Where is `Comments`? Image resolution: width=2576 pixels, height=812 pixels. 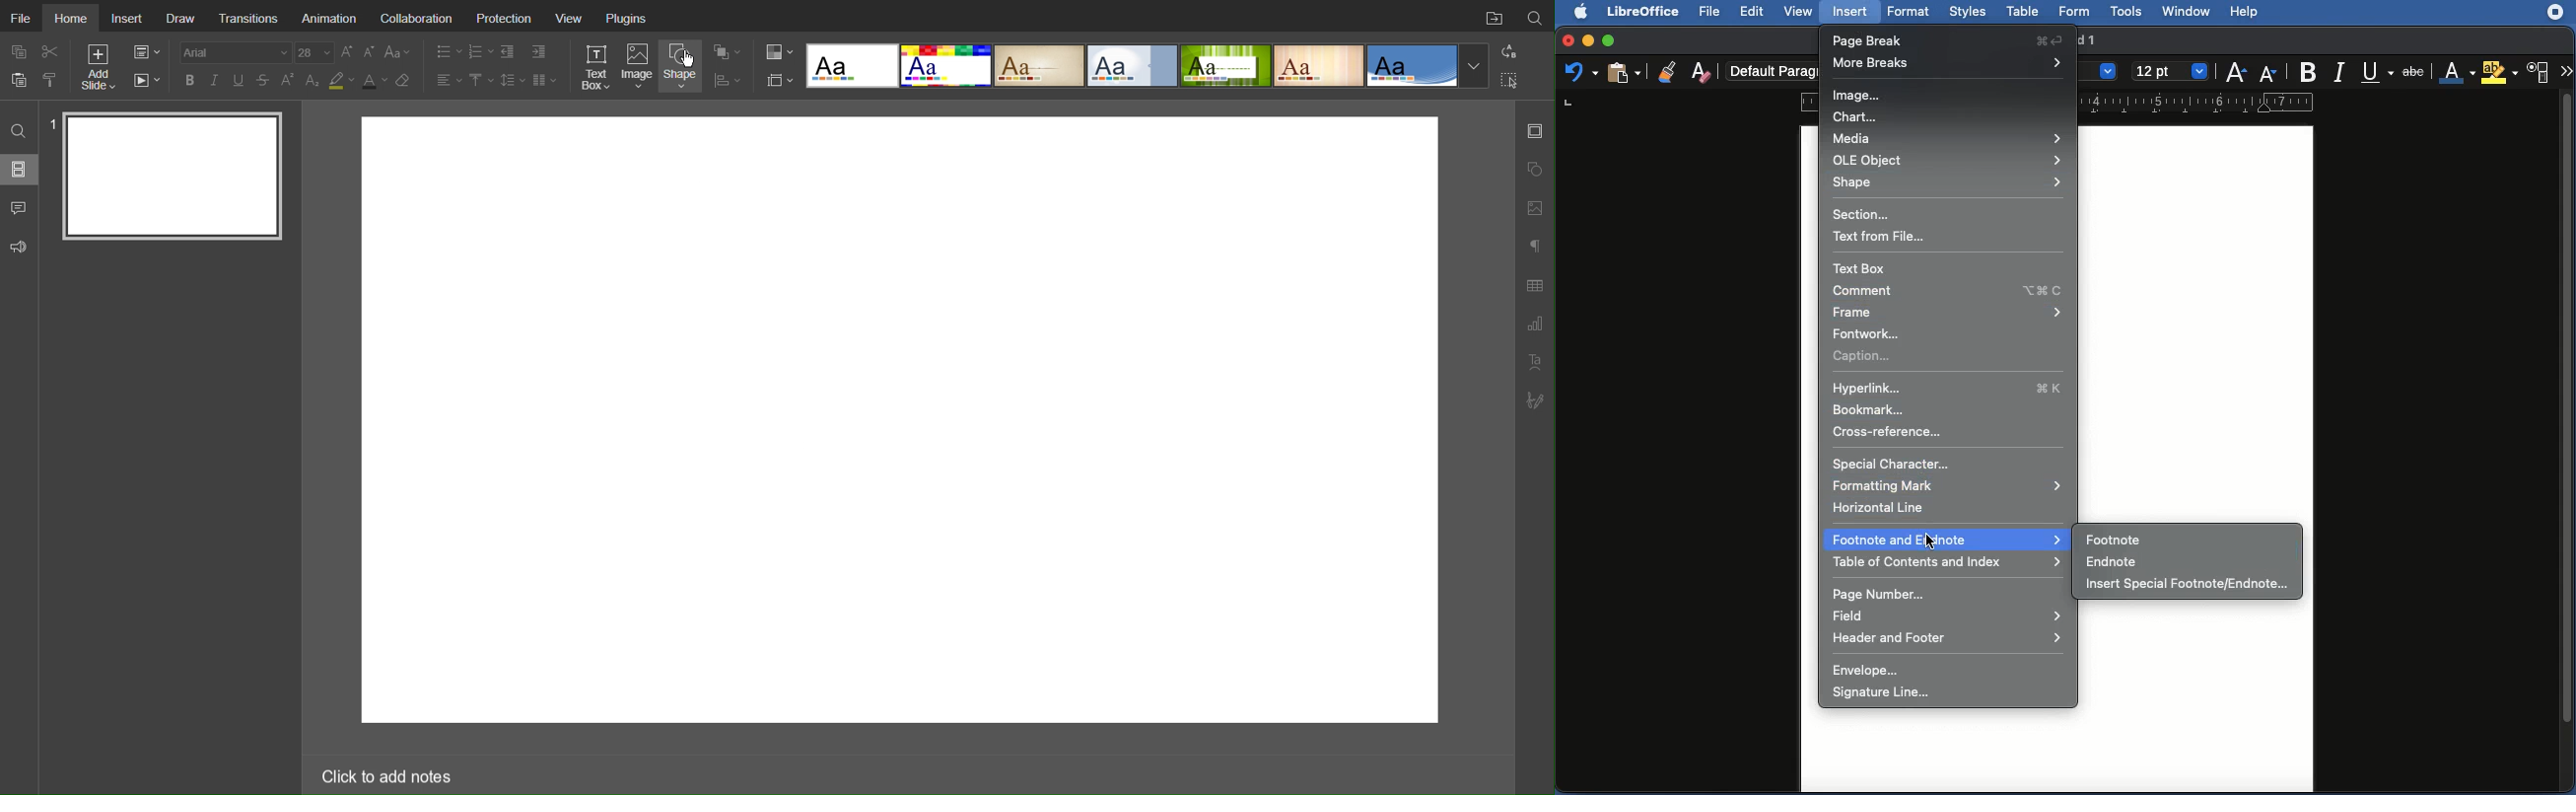
Comments is located at coordinates (20, 208).